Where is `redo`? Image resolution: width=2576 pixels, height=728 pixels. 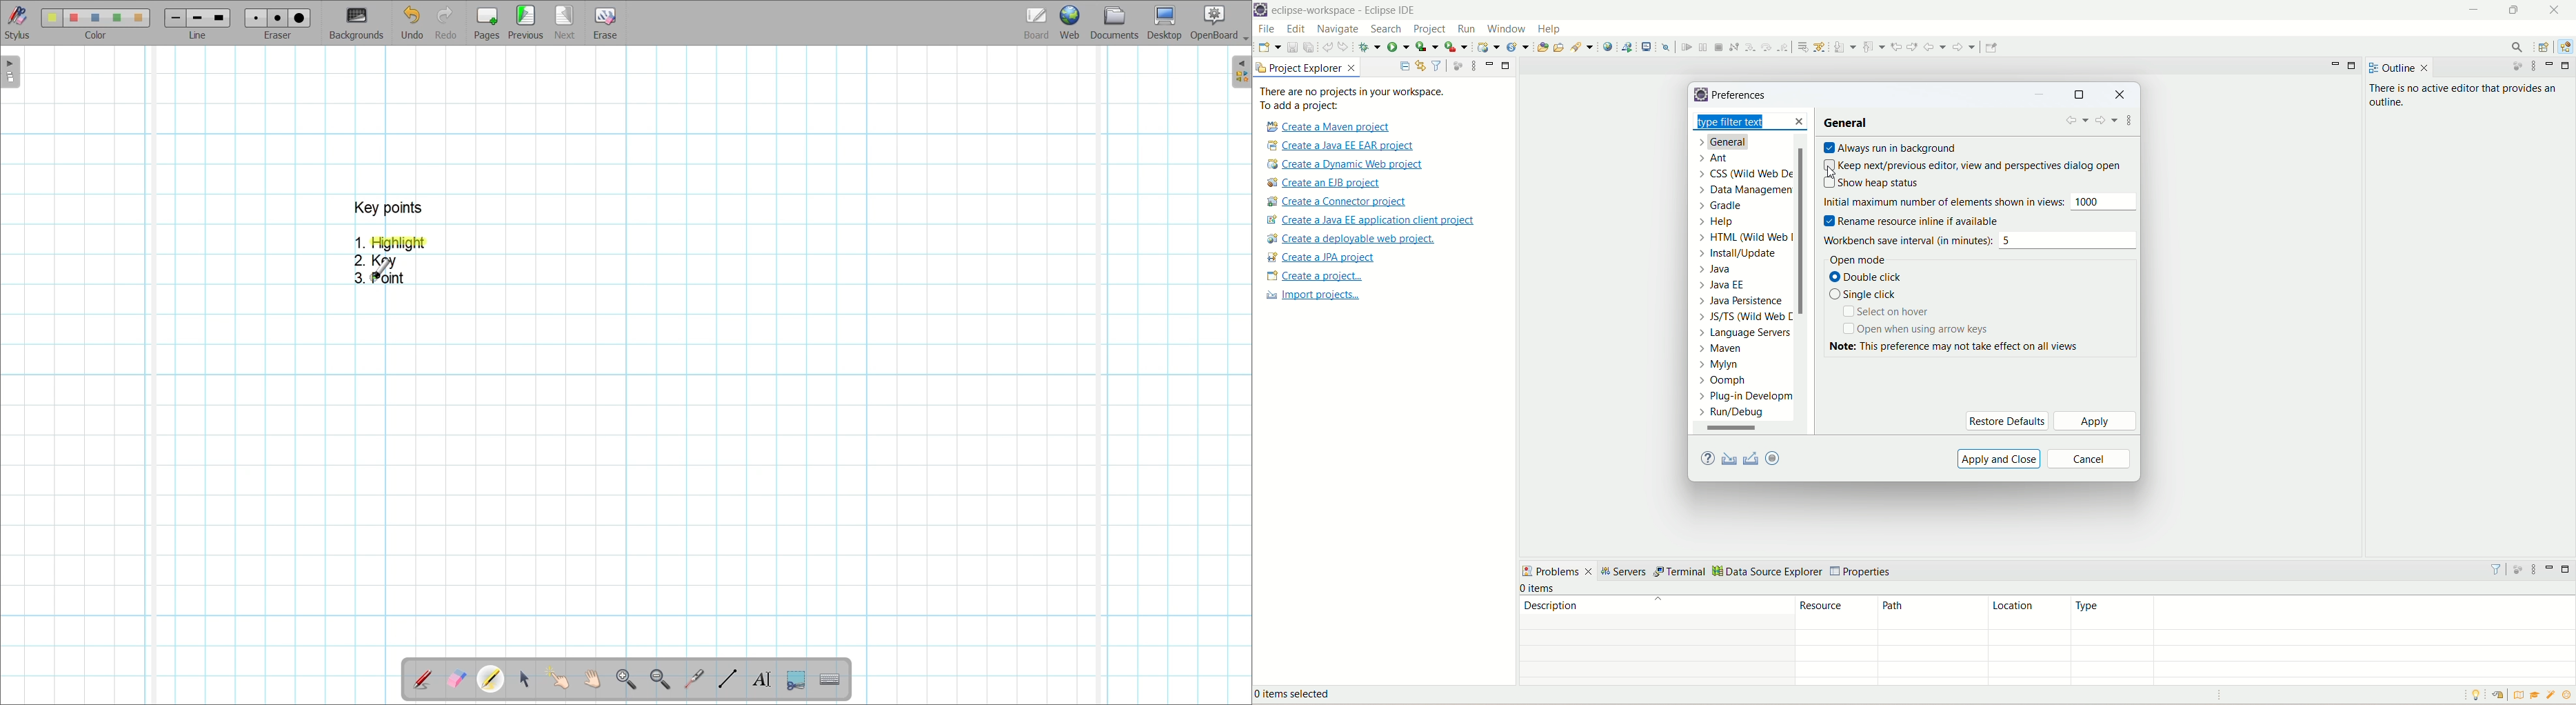
redo is located at coordinates (1345, 46).